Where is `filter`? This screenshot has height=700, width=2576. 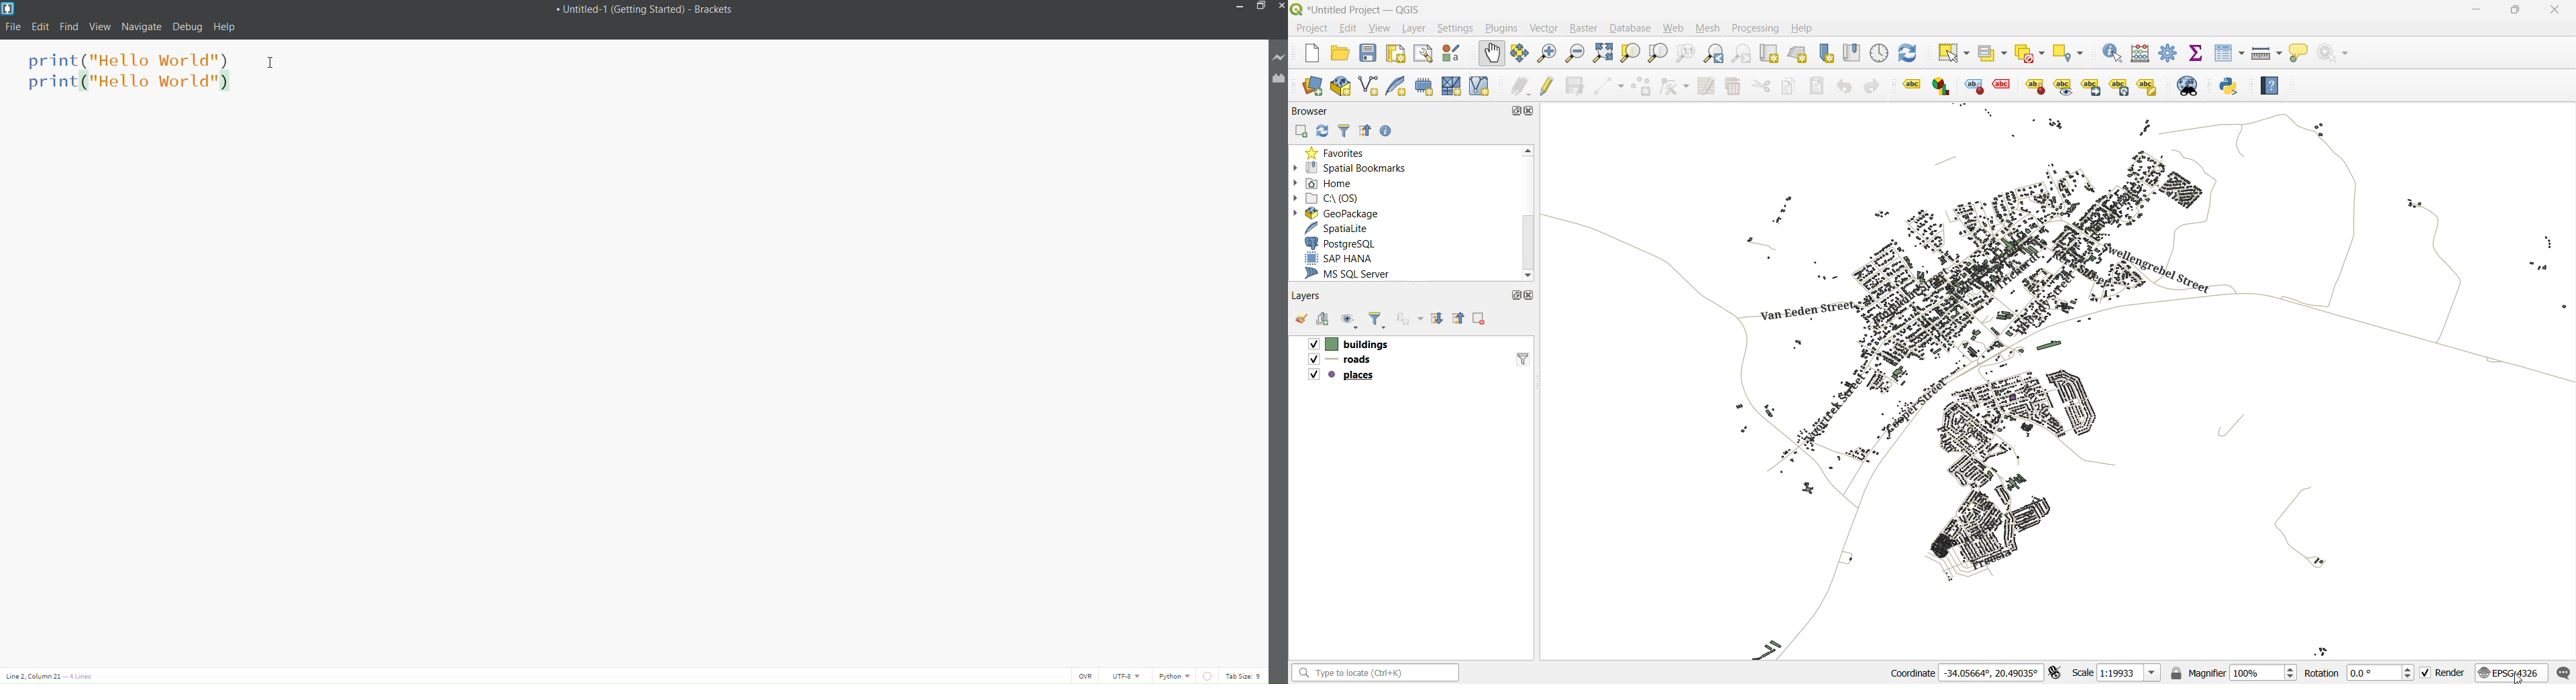 filter is located at coordinates (1378, 321).